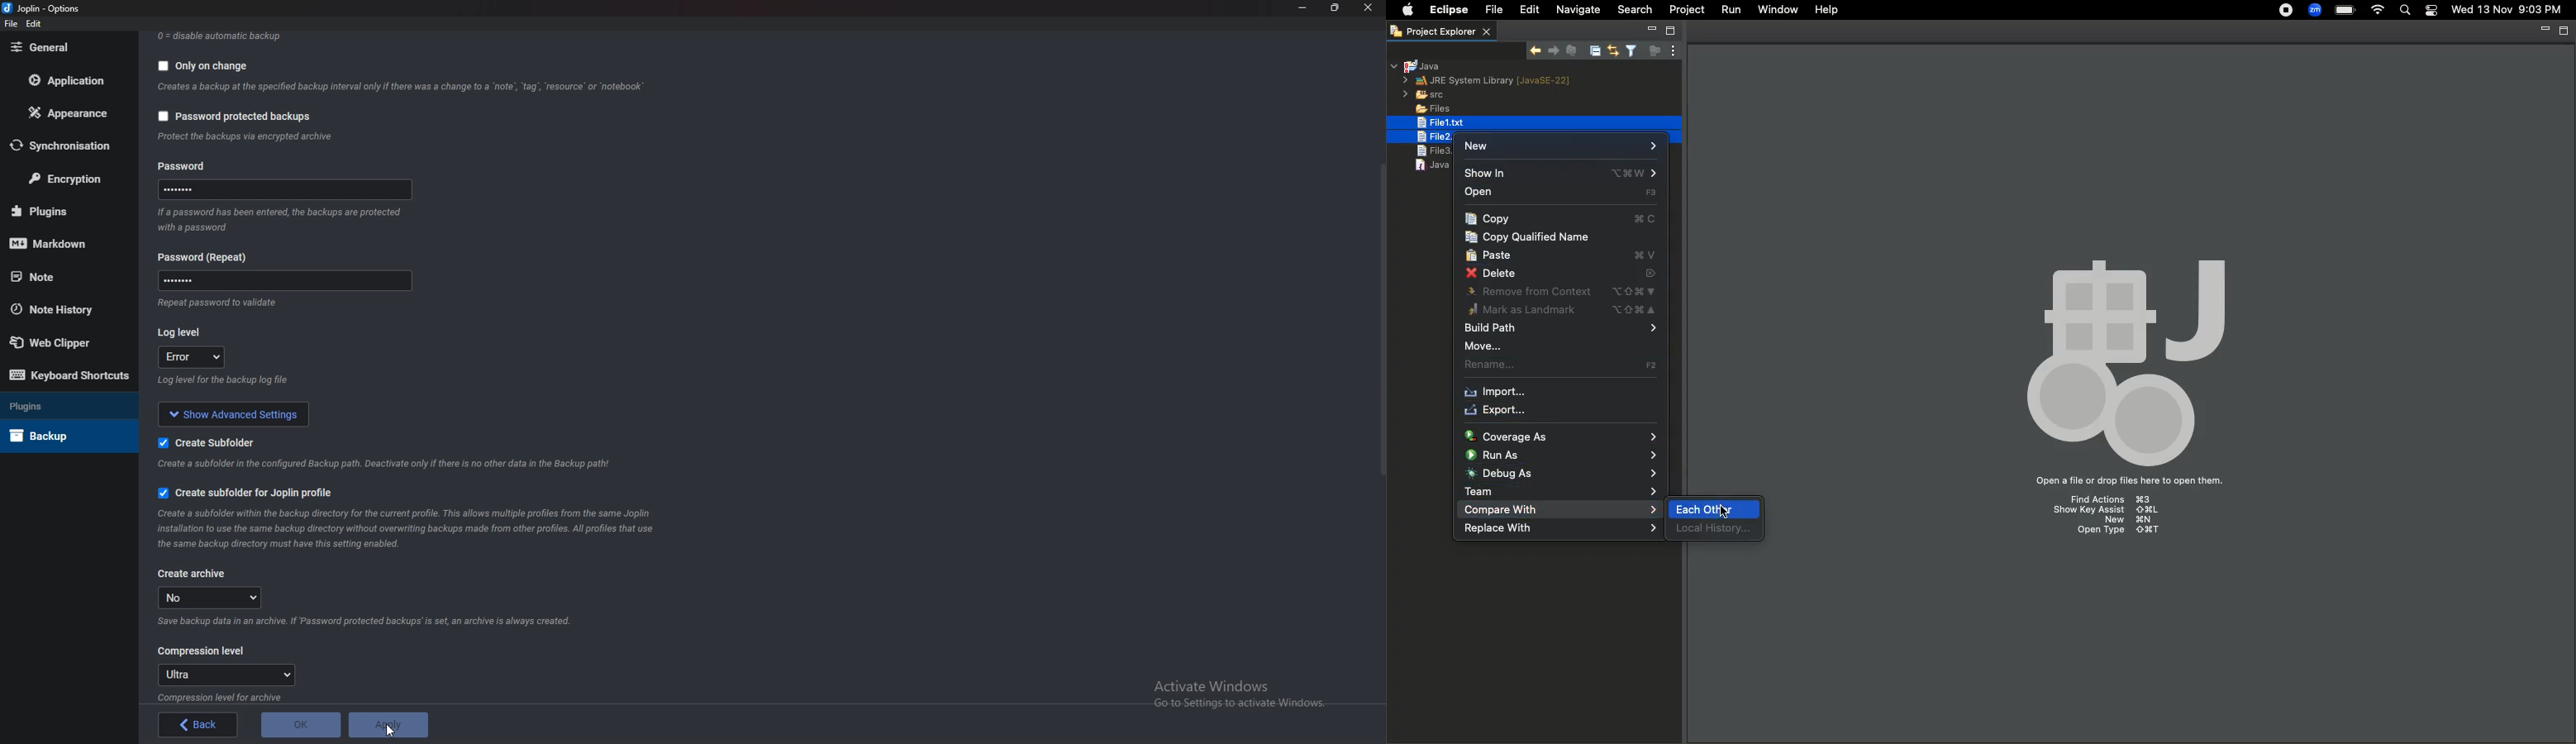  What do you see at coordinates (64, 242) in the screenshot?
I see `markdown` at bounding box center [64, 242].